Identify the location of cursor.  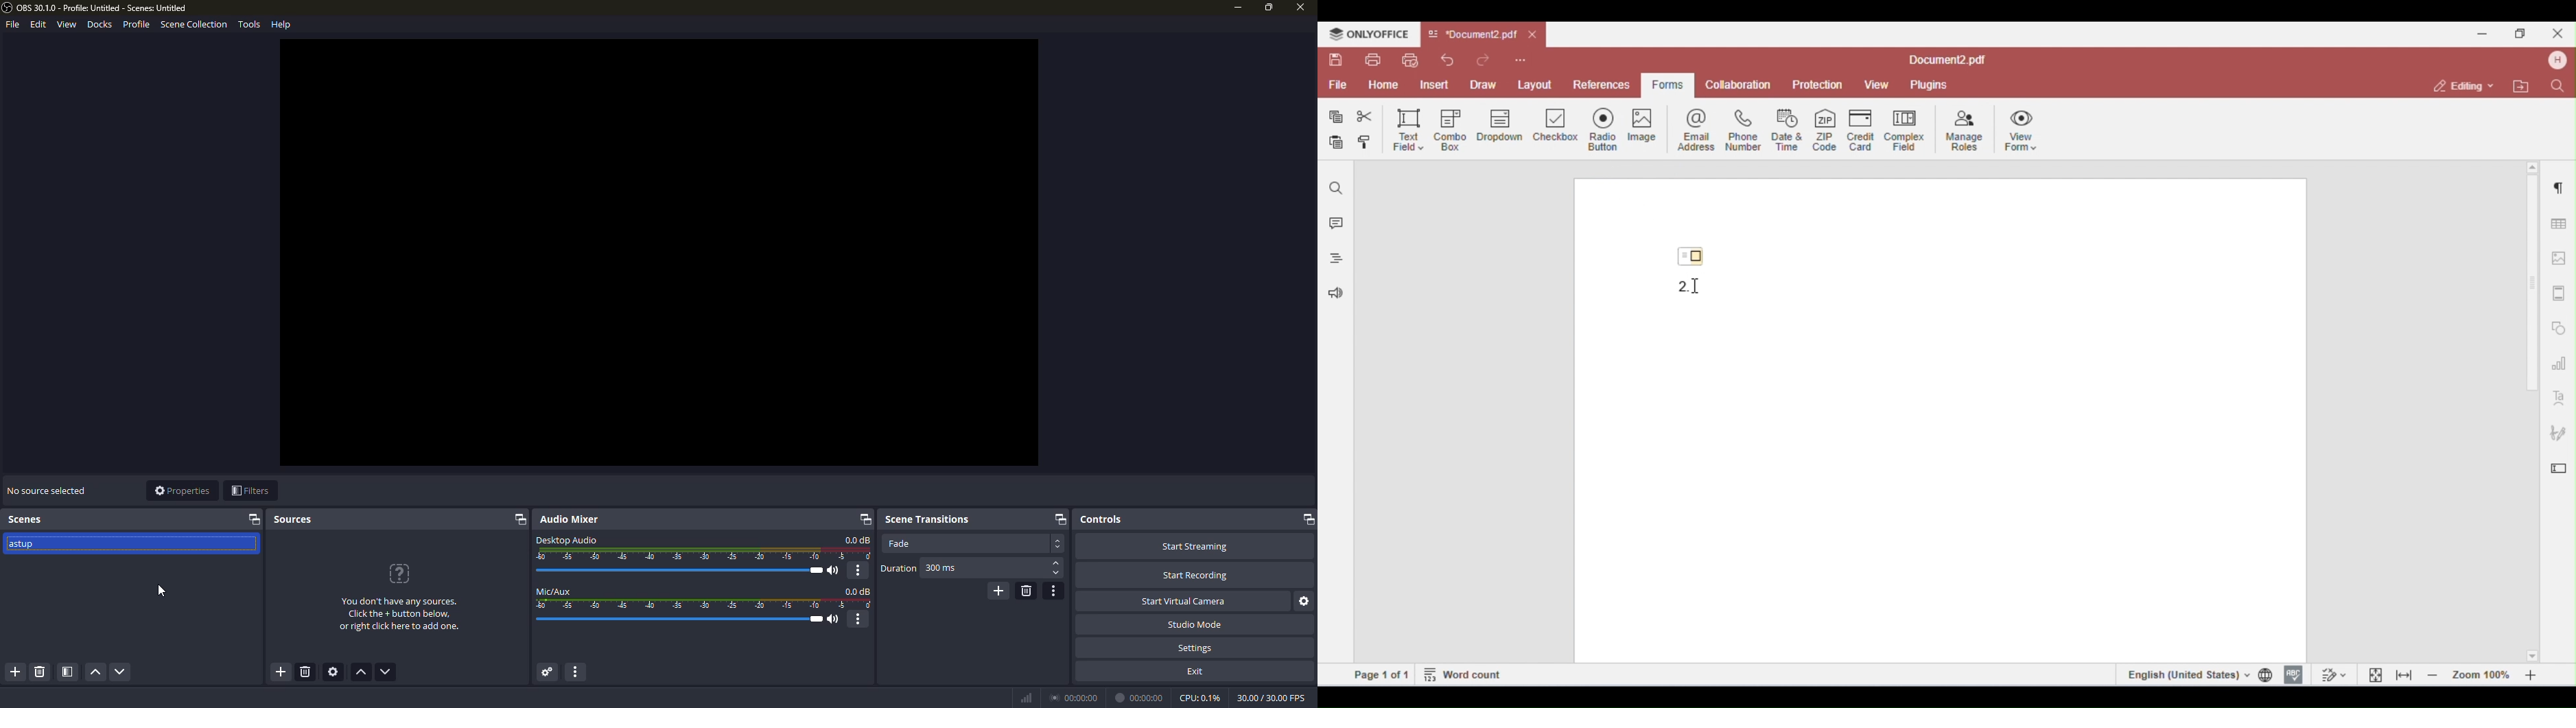
(163, 591).